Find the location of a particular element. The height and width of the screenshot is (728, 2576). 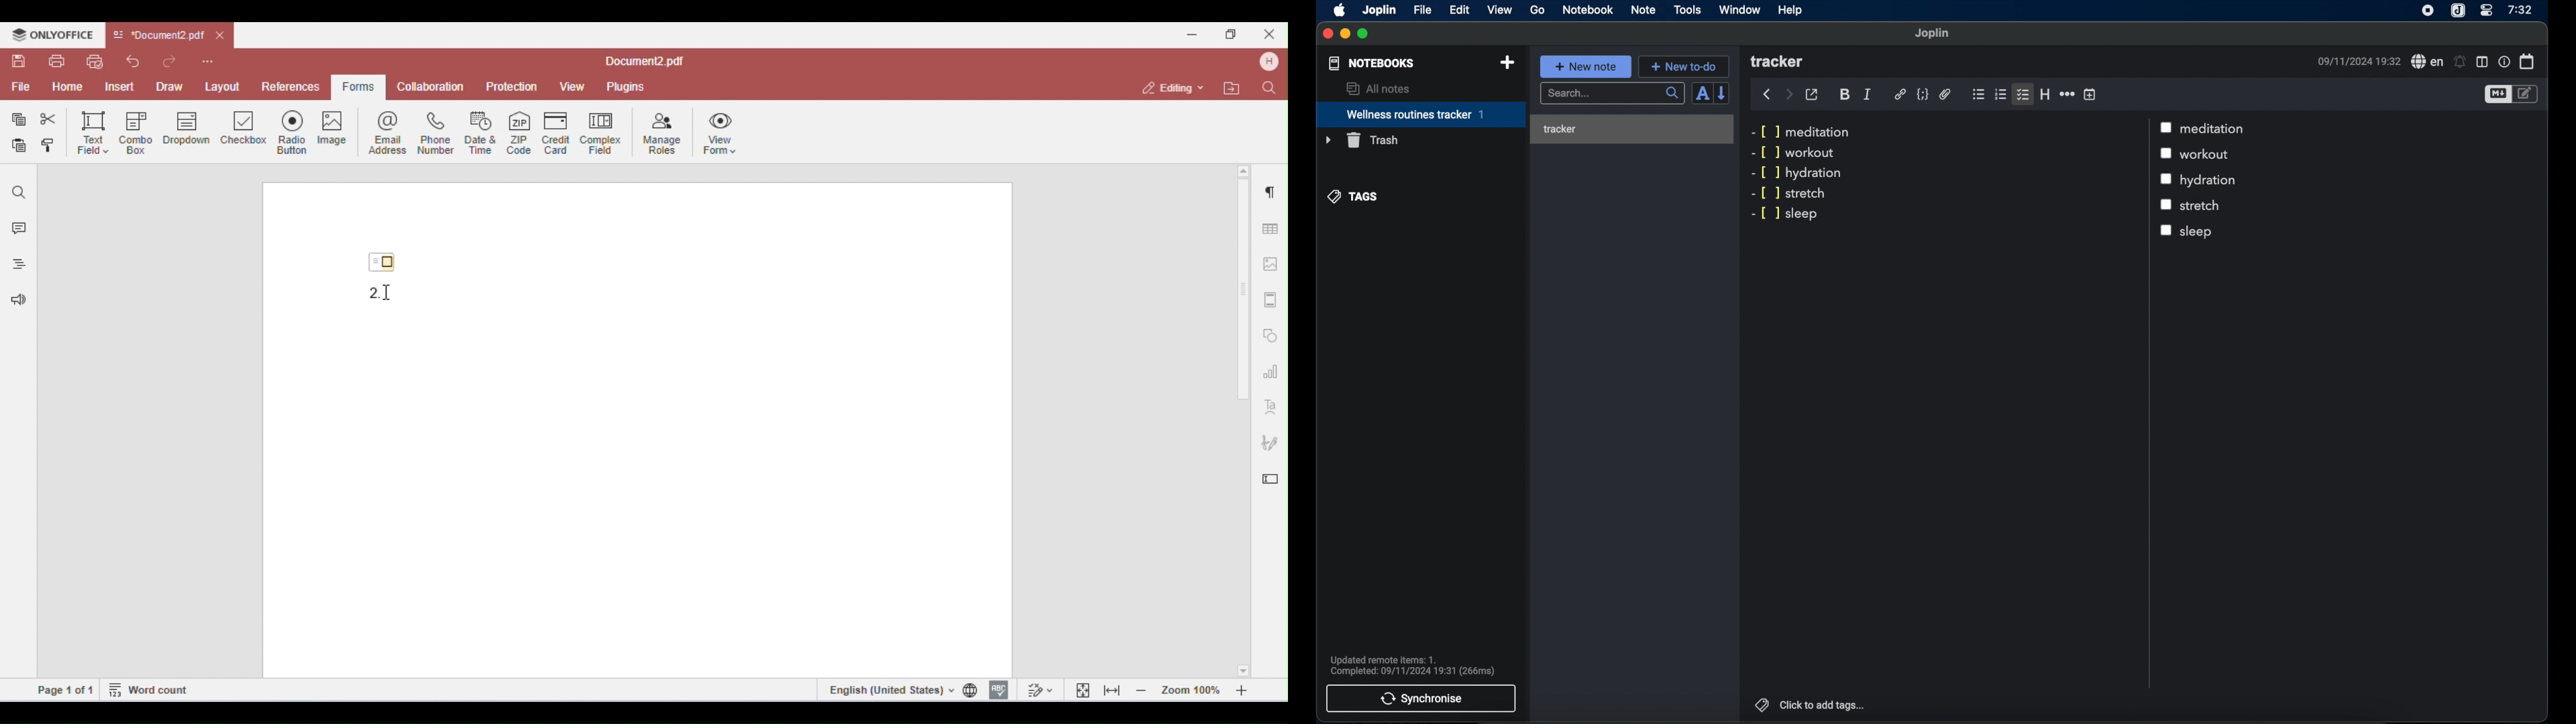

notebooks is located at coordinates (1372, 63).